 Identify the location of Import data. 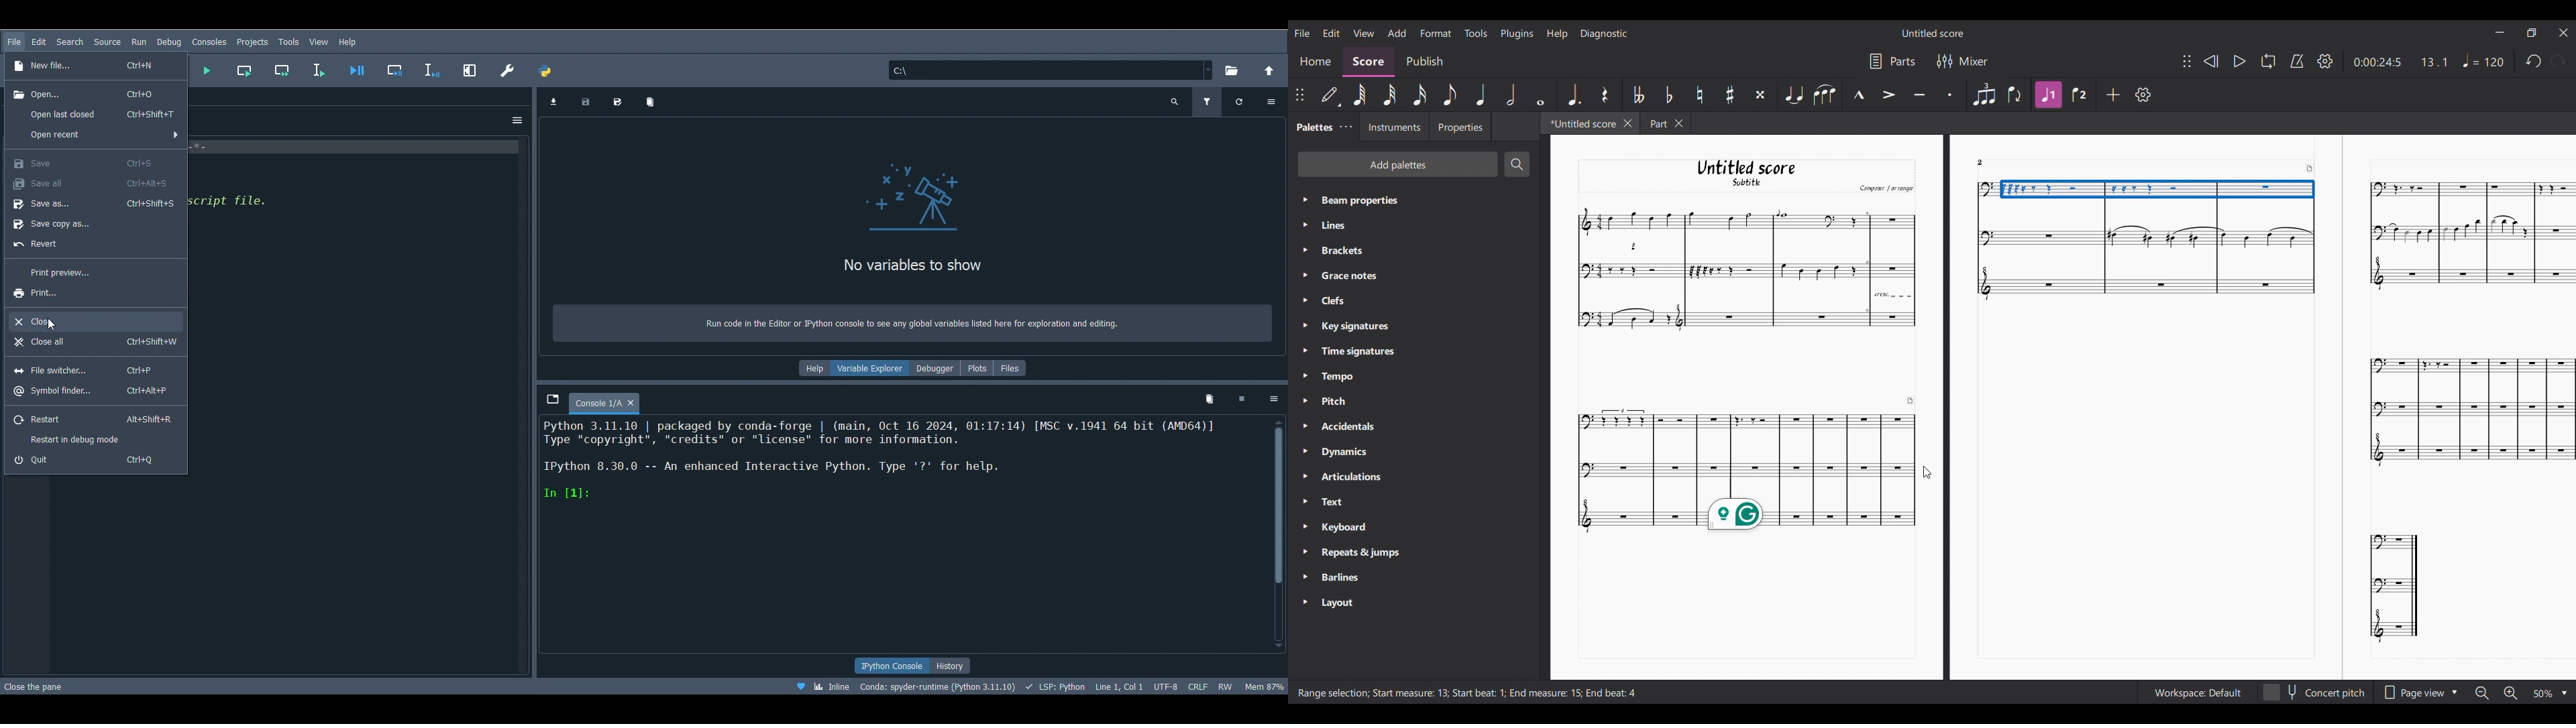
(552, 101).